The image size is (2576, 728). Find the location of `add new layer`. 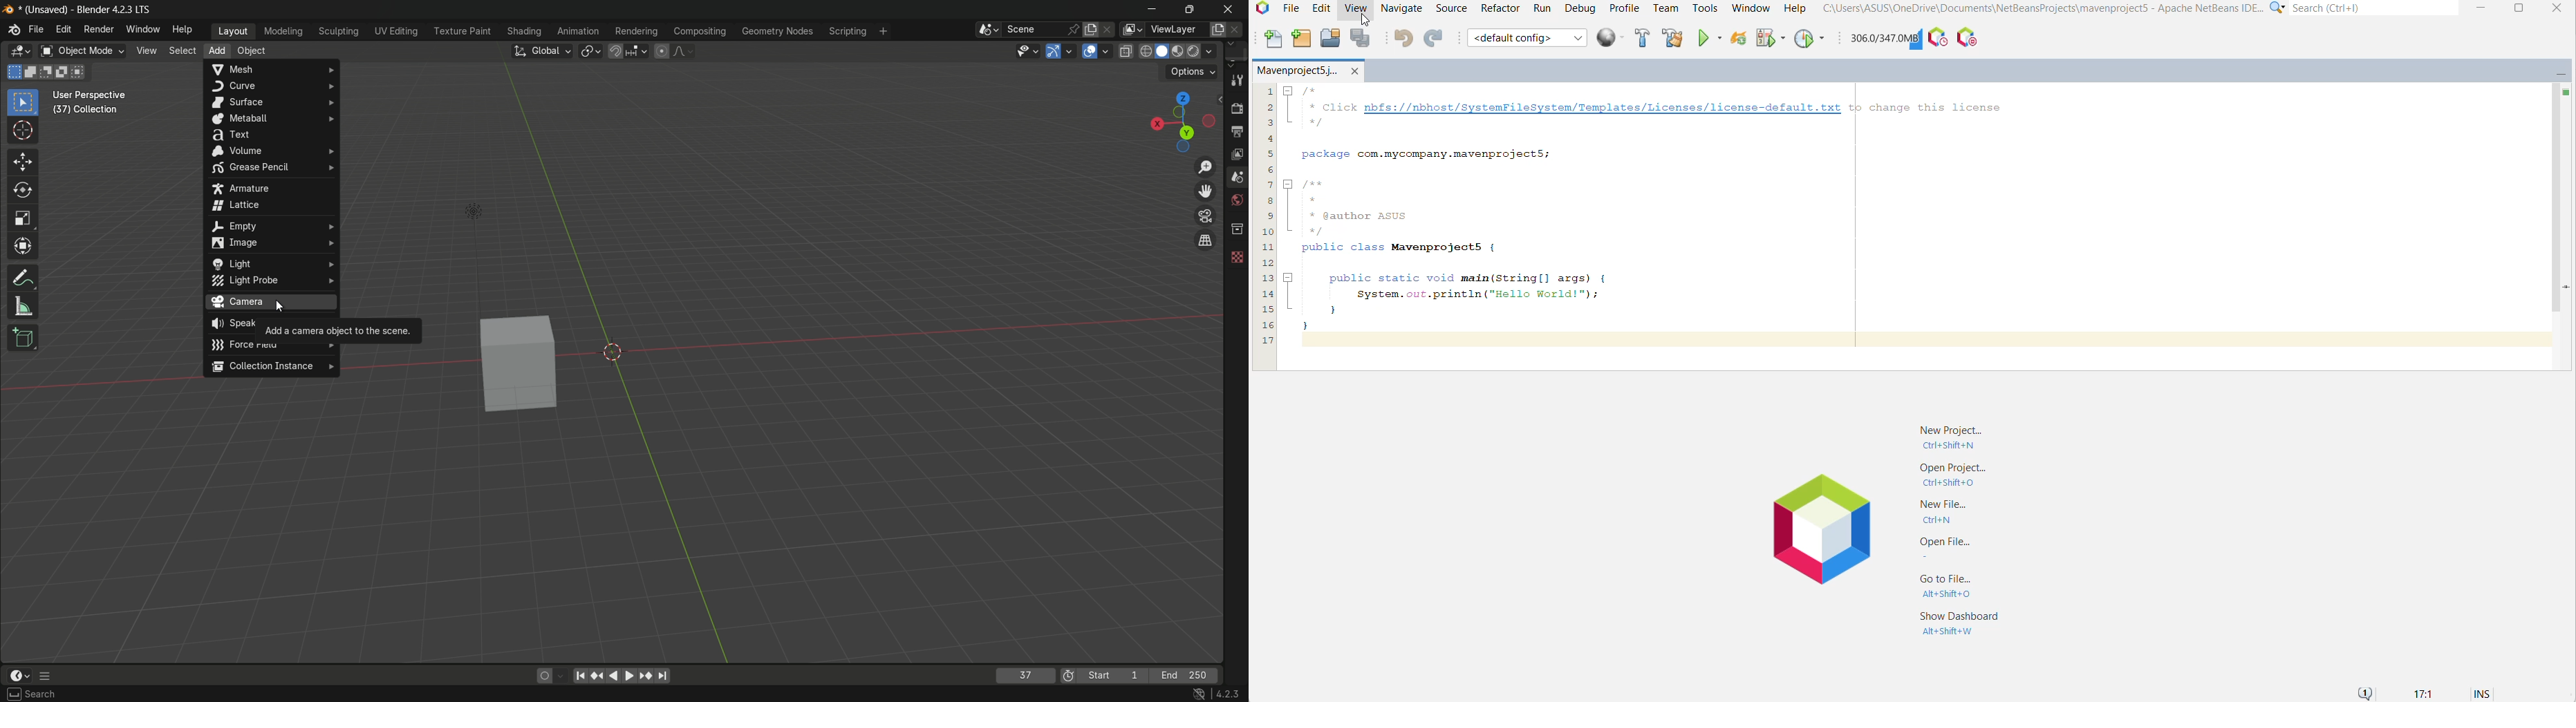

add new layer is located at coordinates (1218, 29).